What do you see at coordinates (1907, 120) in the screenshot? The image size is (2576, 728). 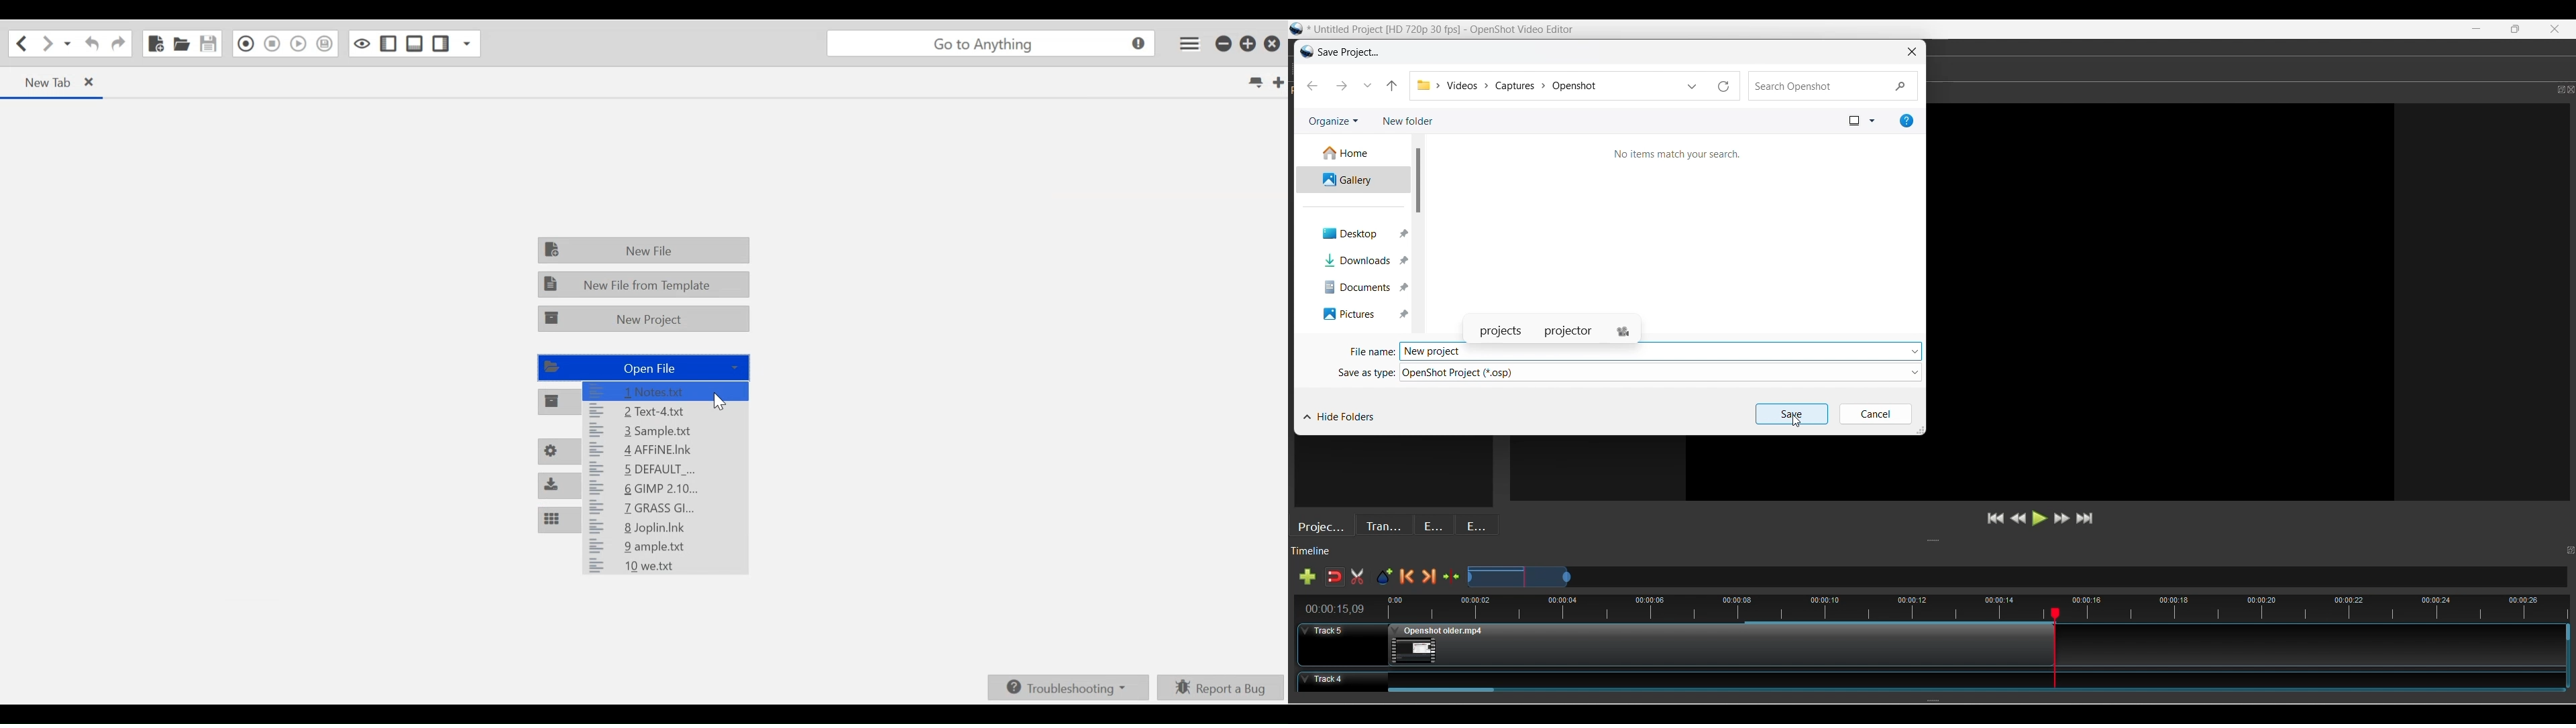 I see `Get help` at bounding box center [1907, 120].